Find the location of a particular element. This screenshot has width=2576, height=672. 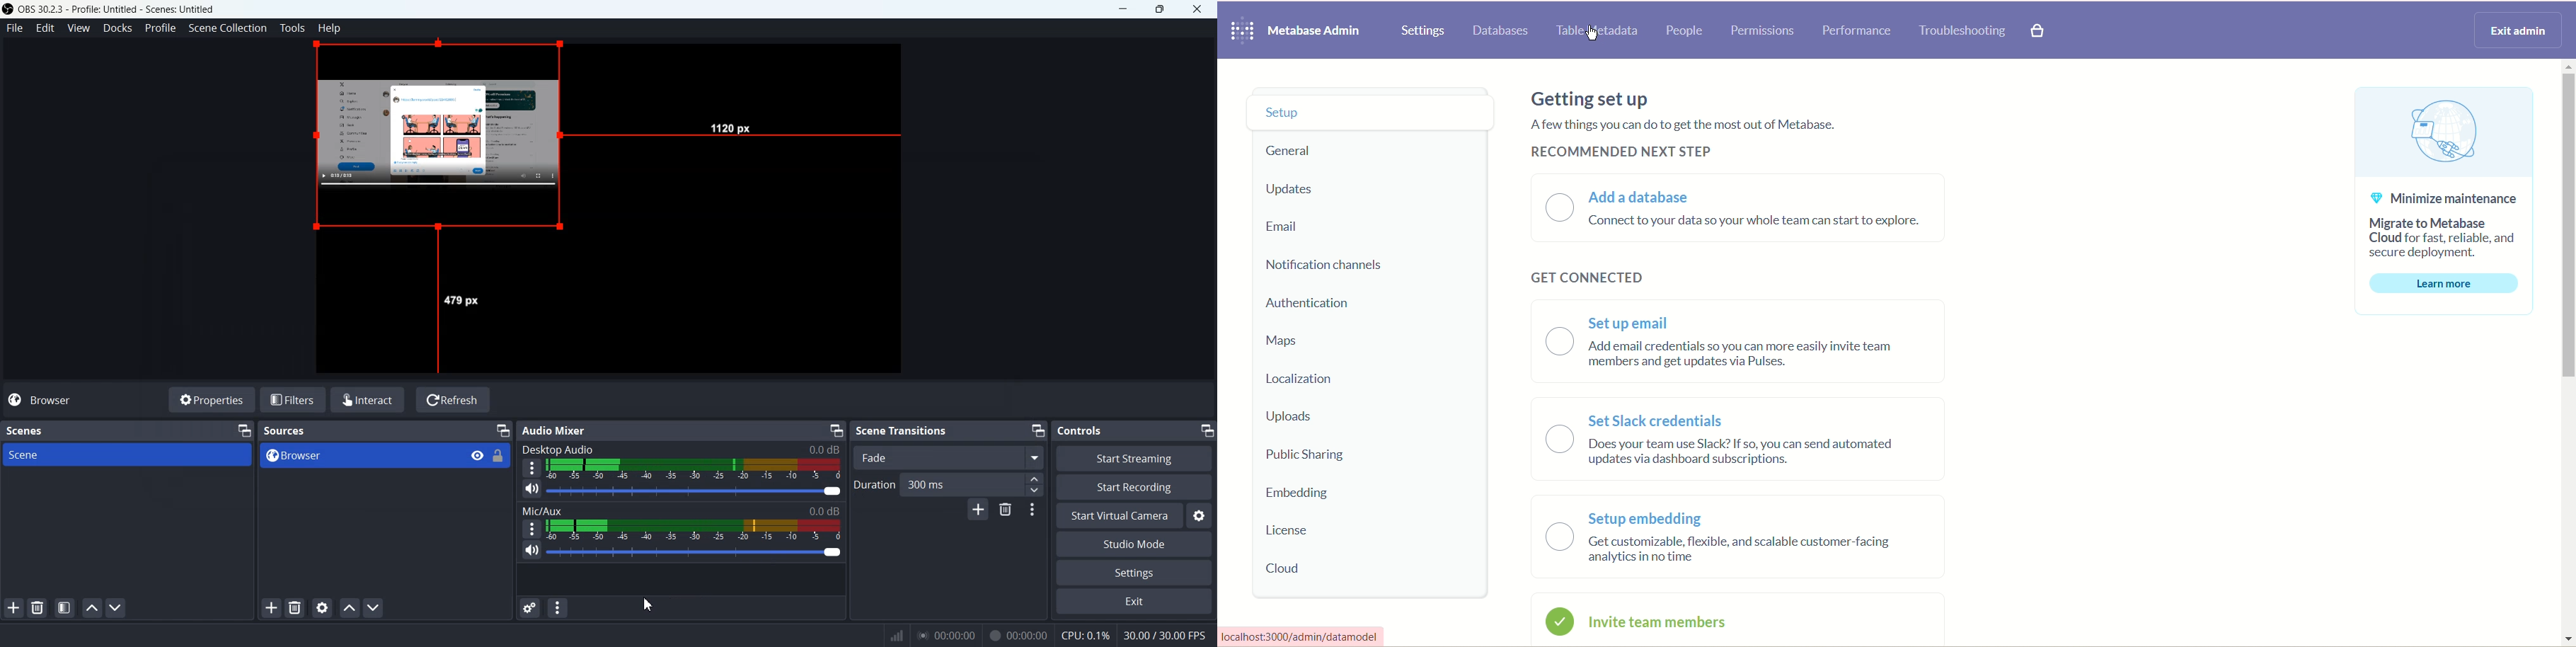

Move sources down is located at coordinates (374, 608).